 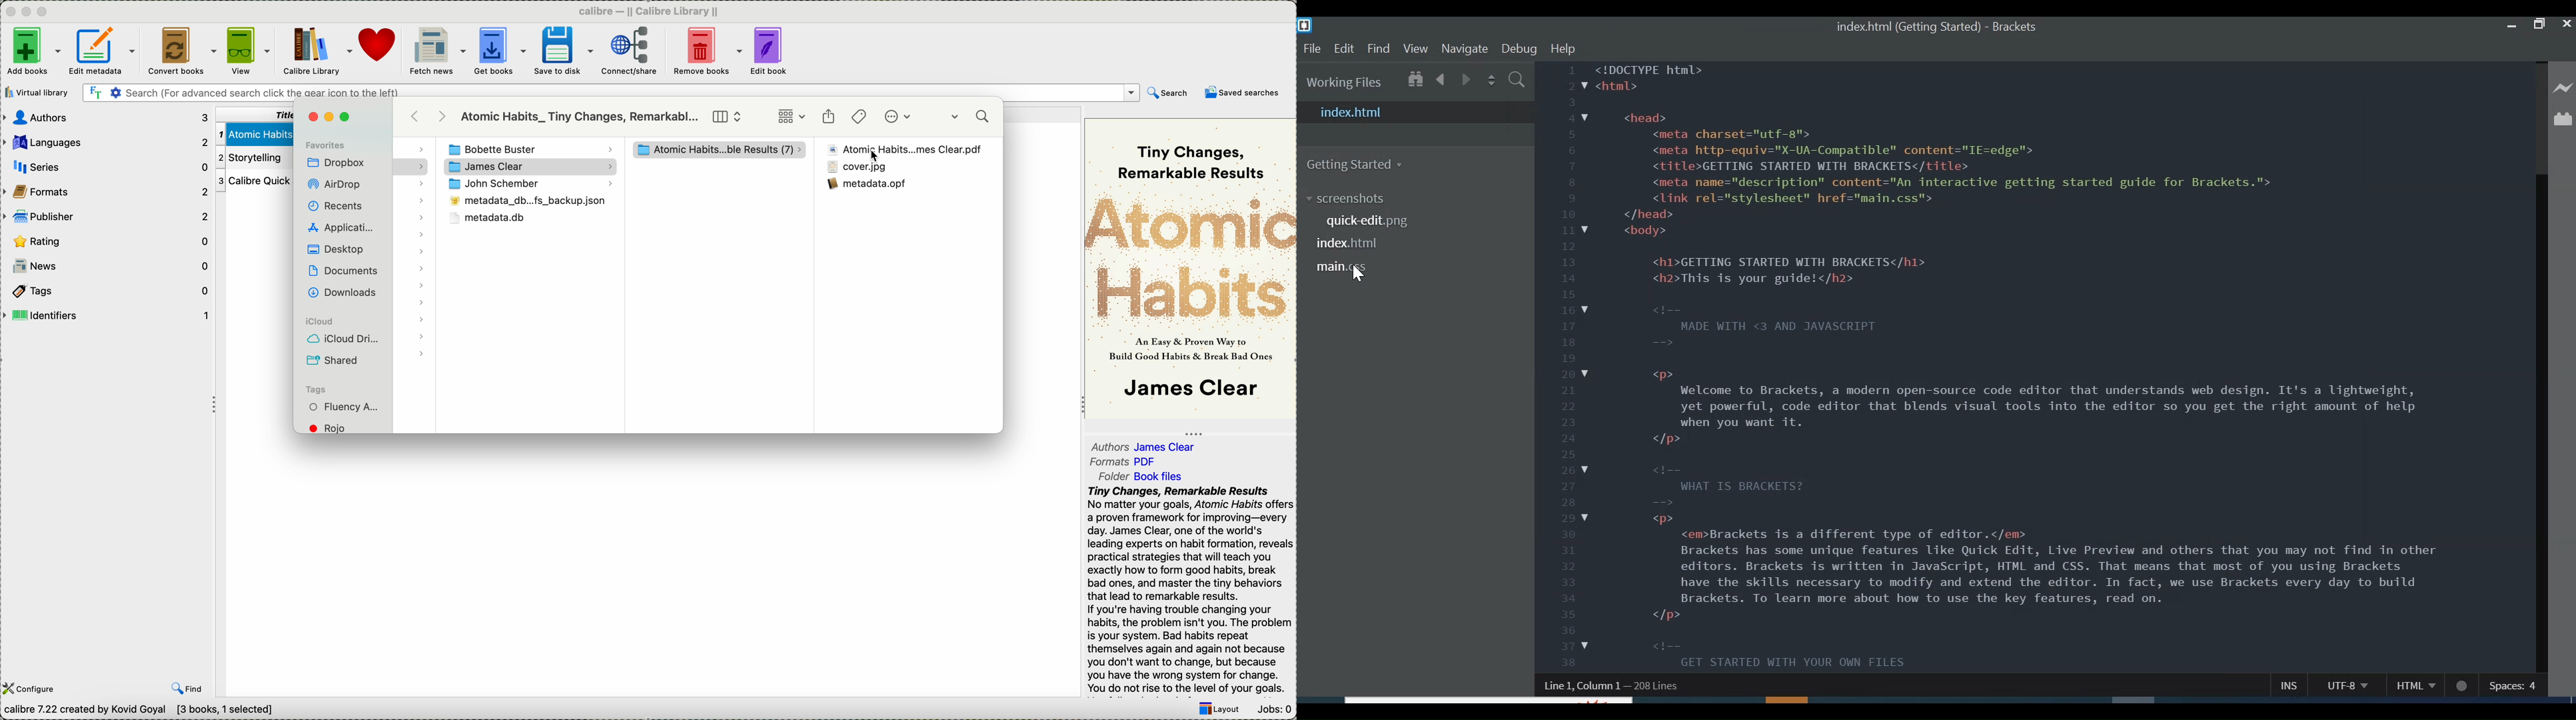 I want to click on Desktop, so click(x=335, y=249).